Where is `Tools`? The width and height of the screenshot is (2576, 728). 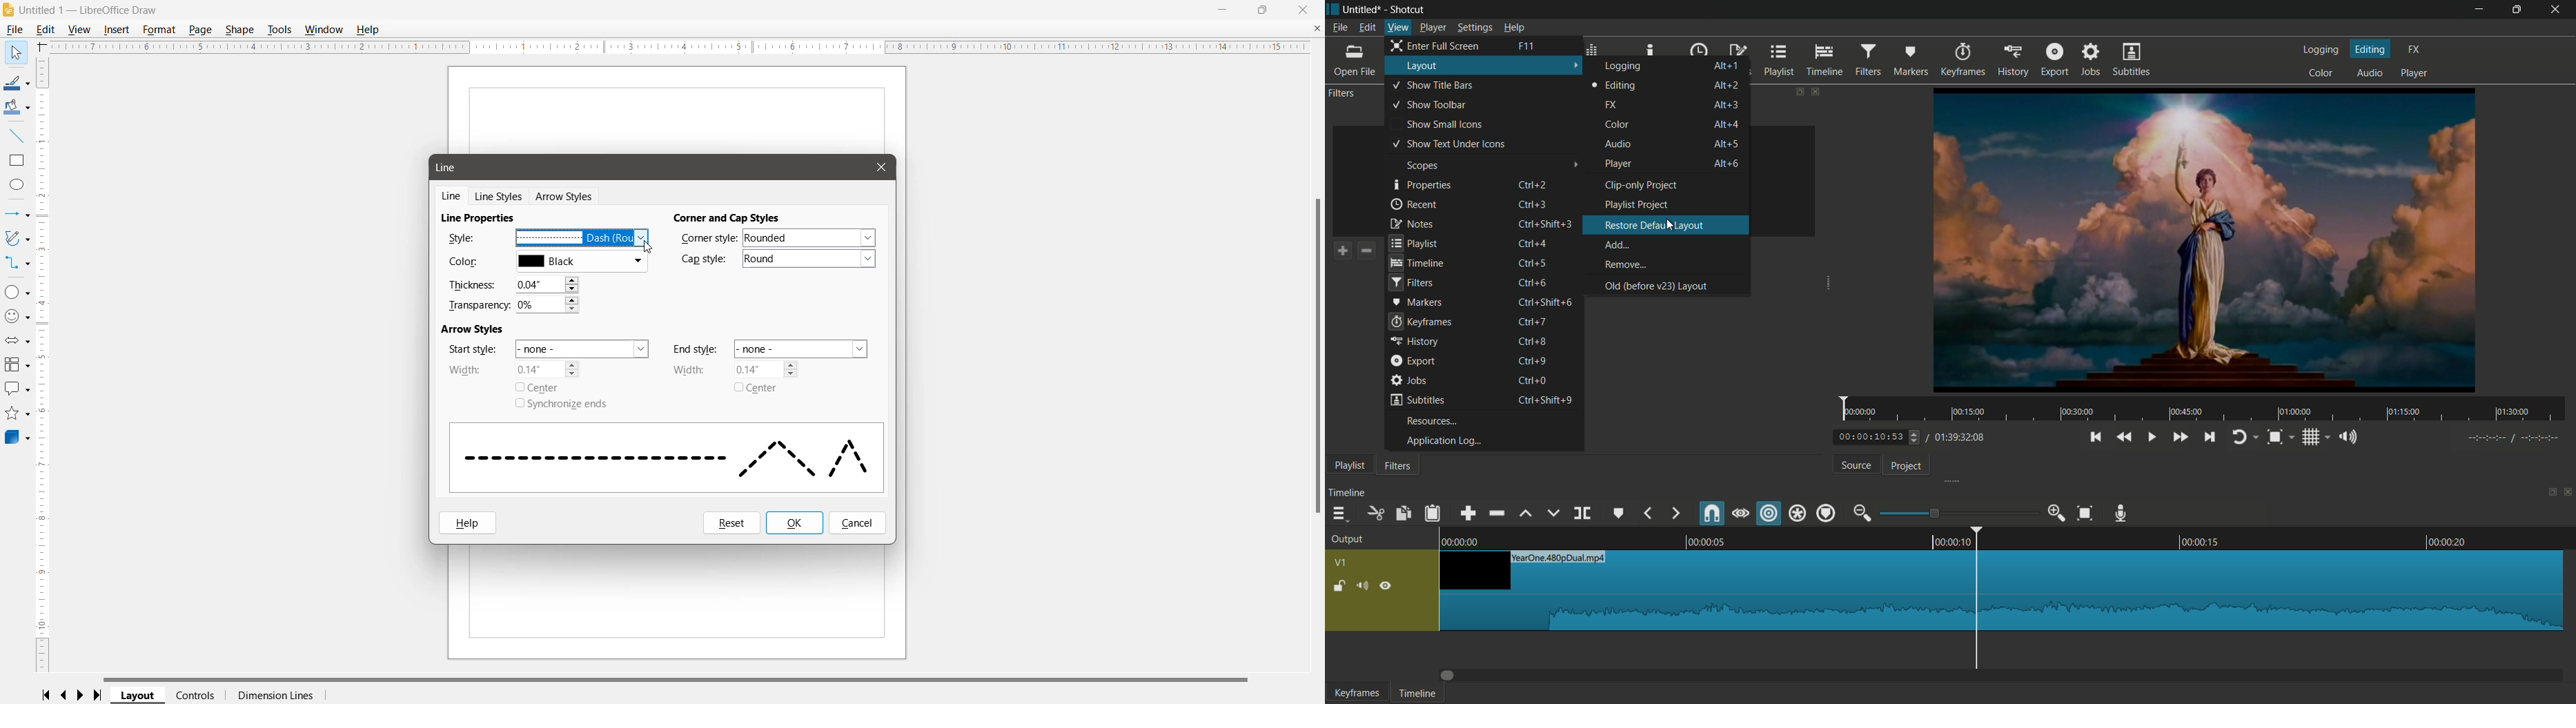
Tools is located at coordinates (279, 30).